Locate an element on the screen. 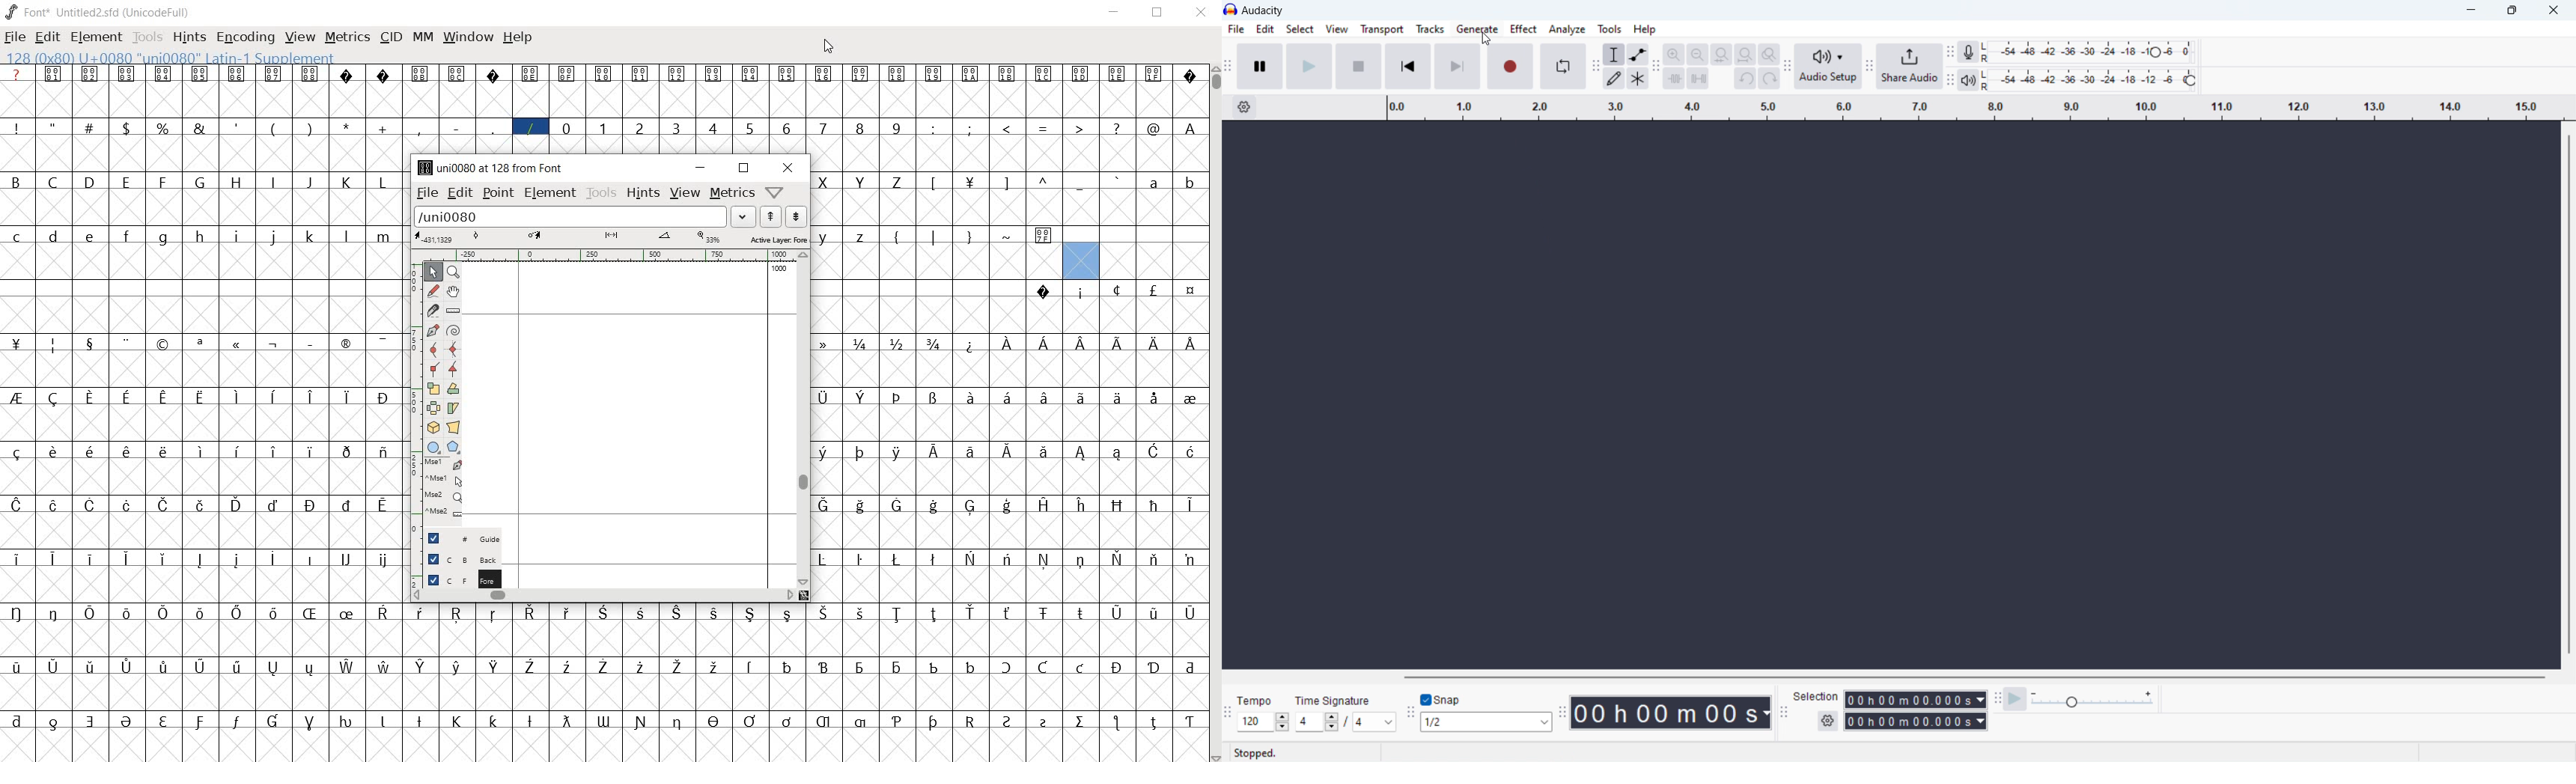 The width and height of the screenshot is (2576, 784). glyph is located at coordinates (934, 183).